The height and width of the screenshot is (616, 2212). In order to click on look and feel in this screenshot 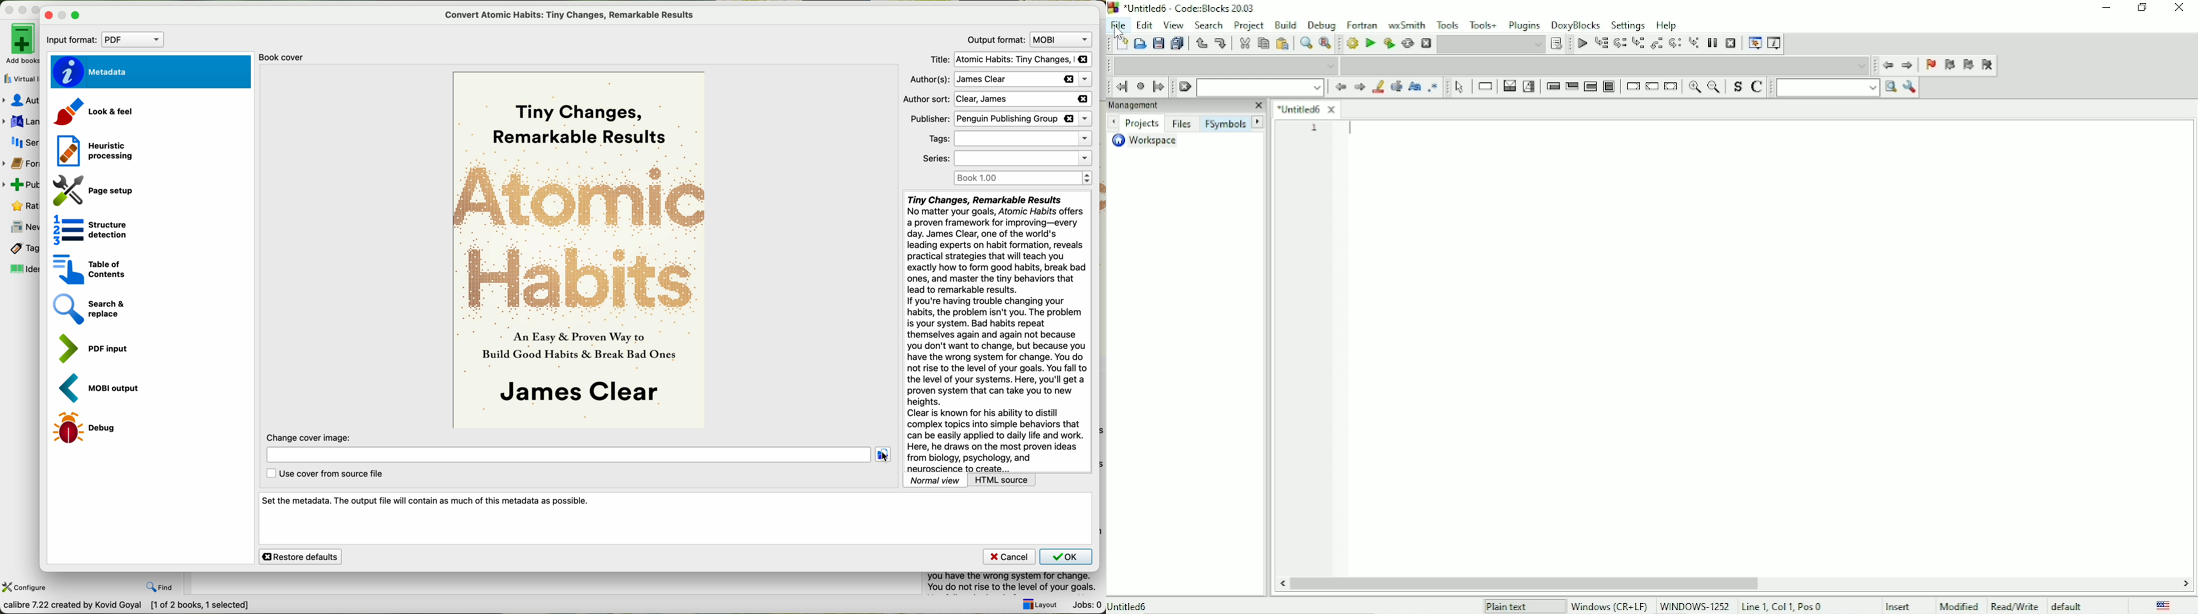, I will do `click(98, 111)`.